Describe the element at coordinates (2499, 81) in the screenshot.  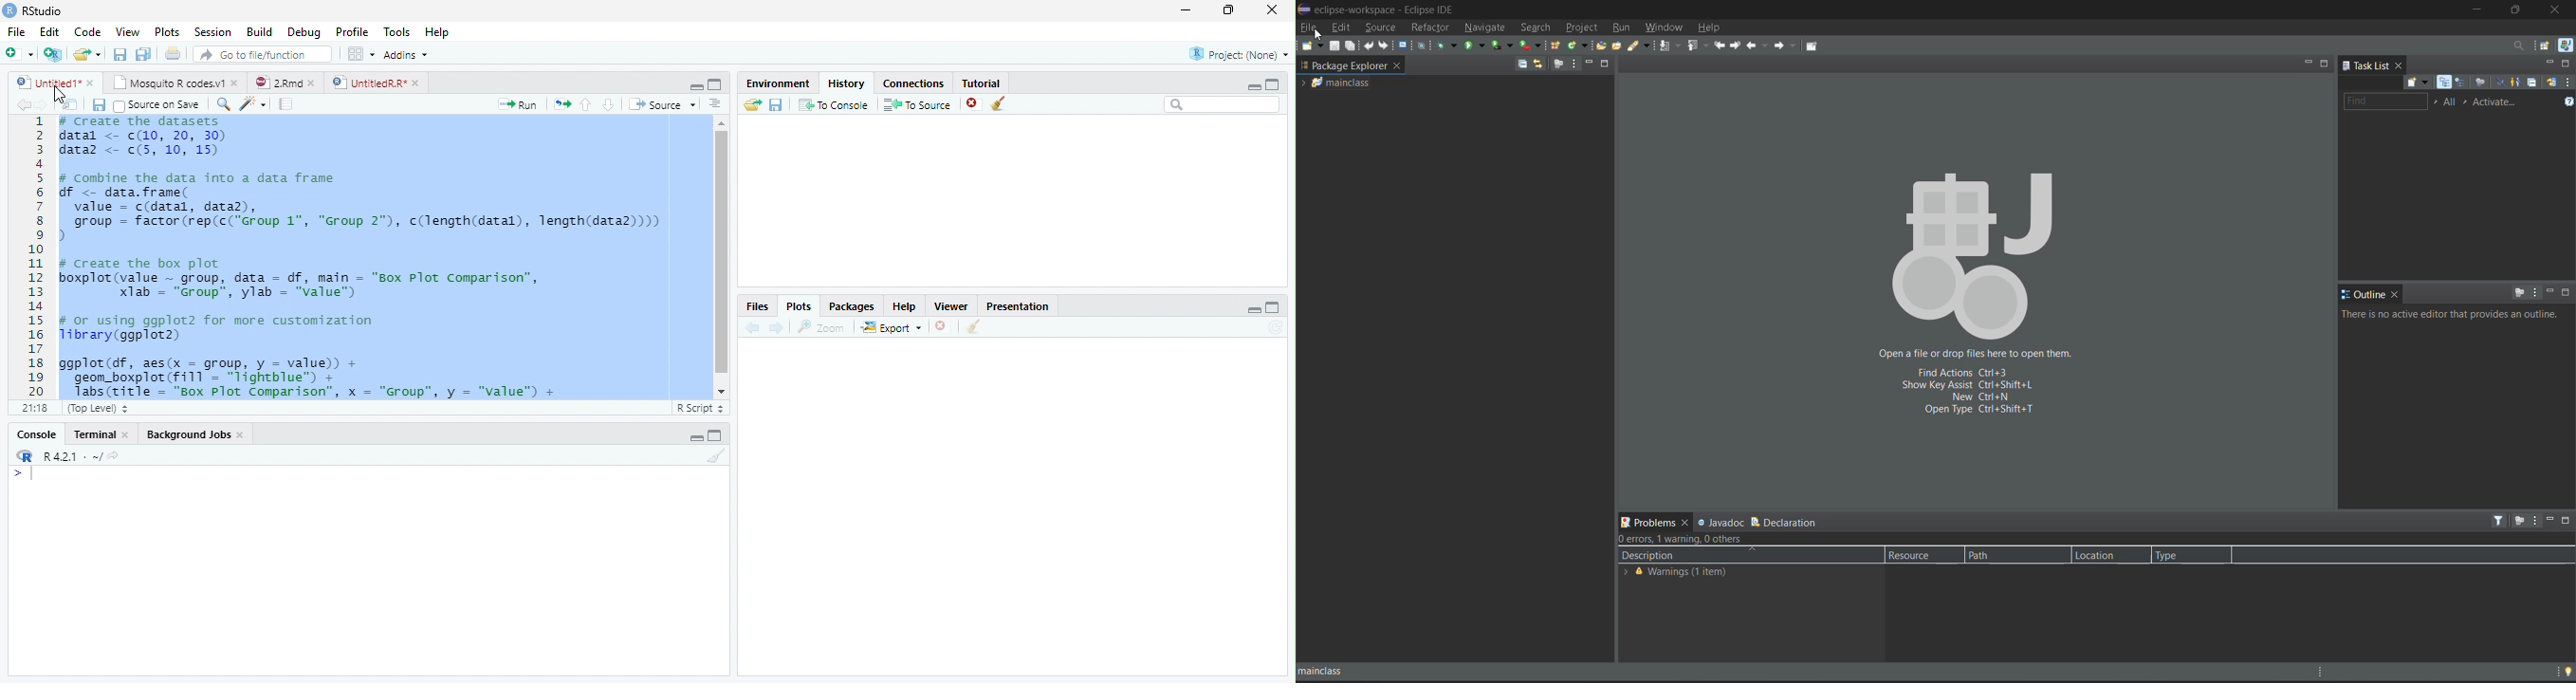
I see `hide completed tasks` at that location.